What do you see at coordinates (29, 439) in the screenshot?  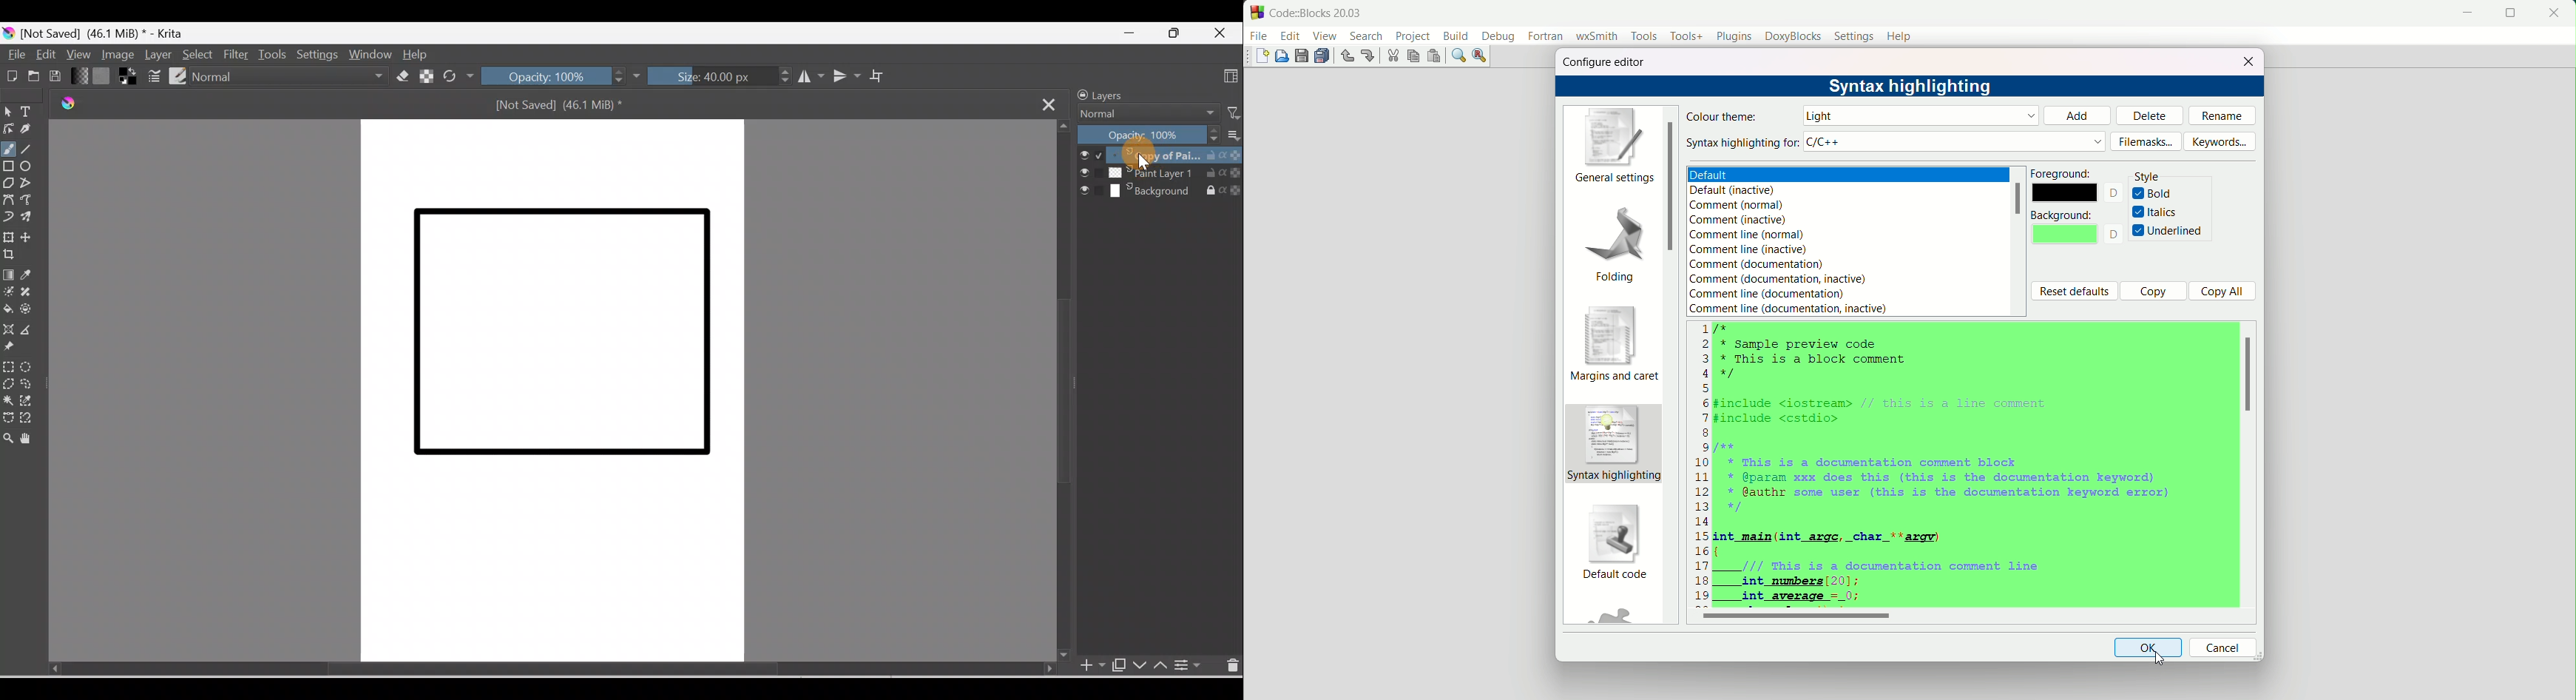 I see `Pan tool` at bounding box center [29, 439].